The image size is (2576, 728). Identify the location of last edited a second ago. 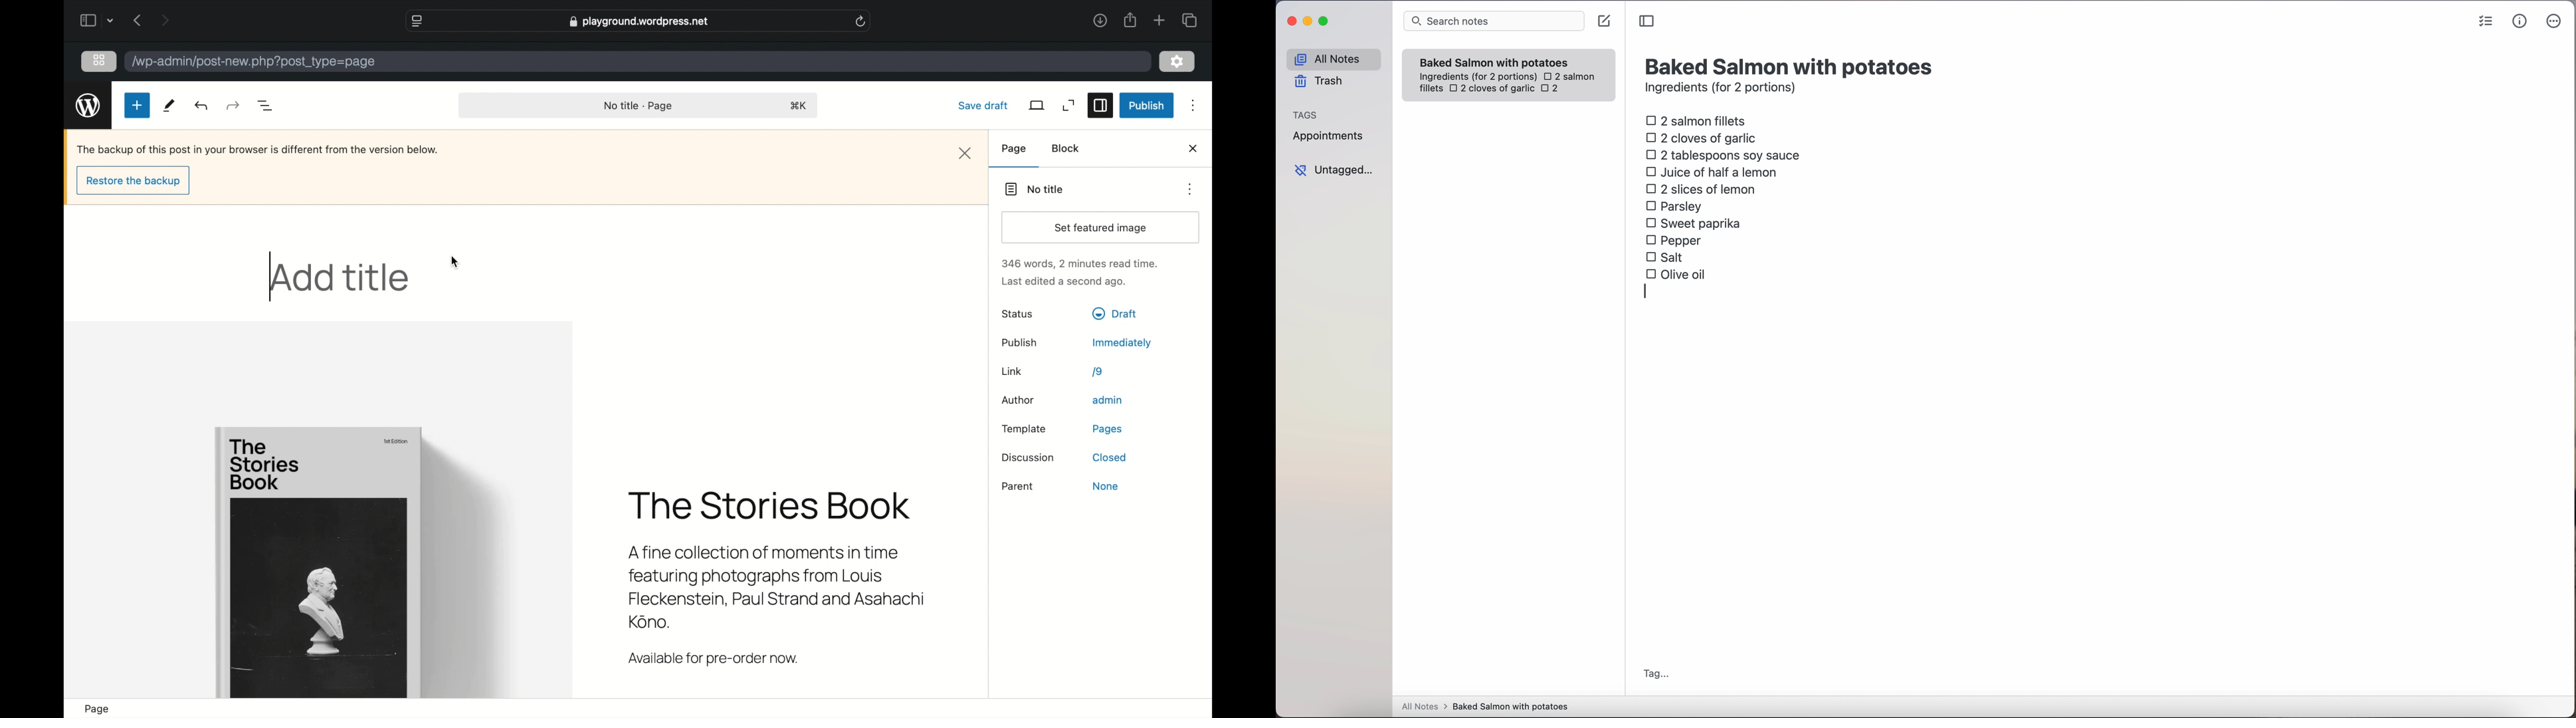
(1064, 282).